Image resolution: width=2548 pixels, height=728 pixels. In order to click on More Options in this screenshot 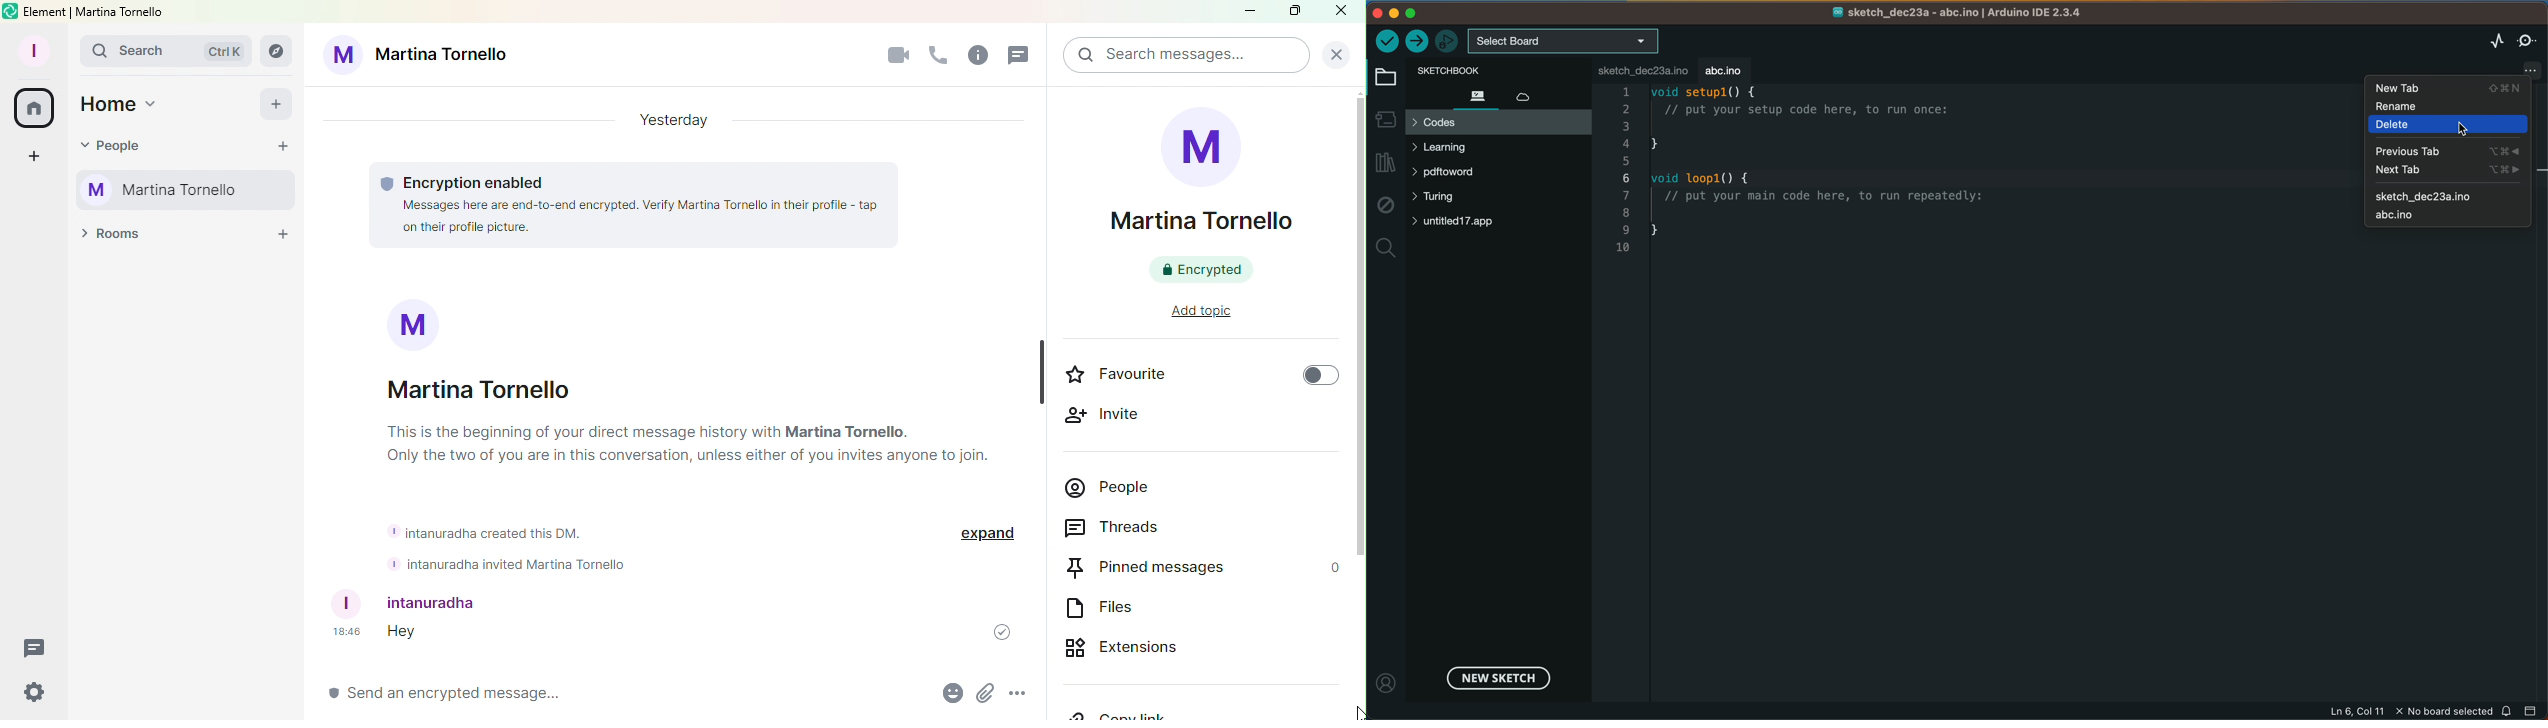, I will do `click(1019, 693)`.